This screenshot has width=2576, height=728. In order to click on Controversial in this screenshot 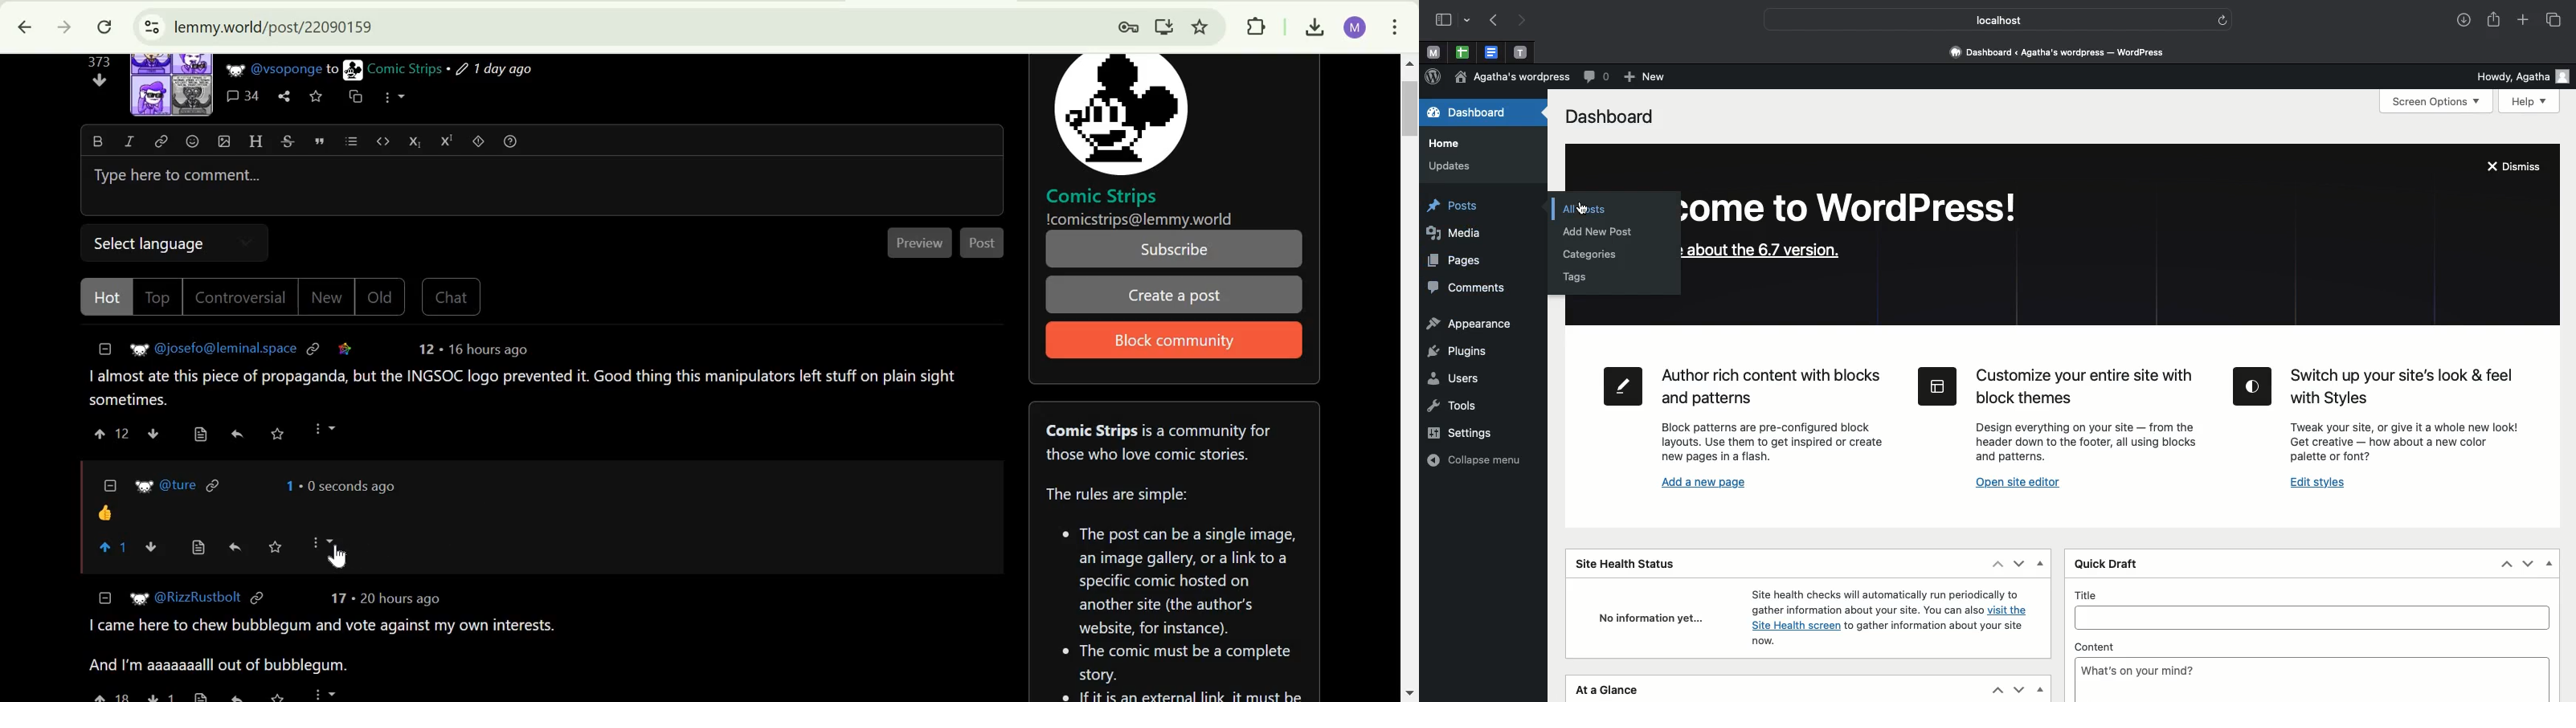, I will do `click(241, 297)`.